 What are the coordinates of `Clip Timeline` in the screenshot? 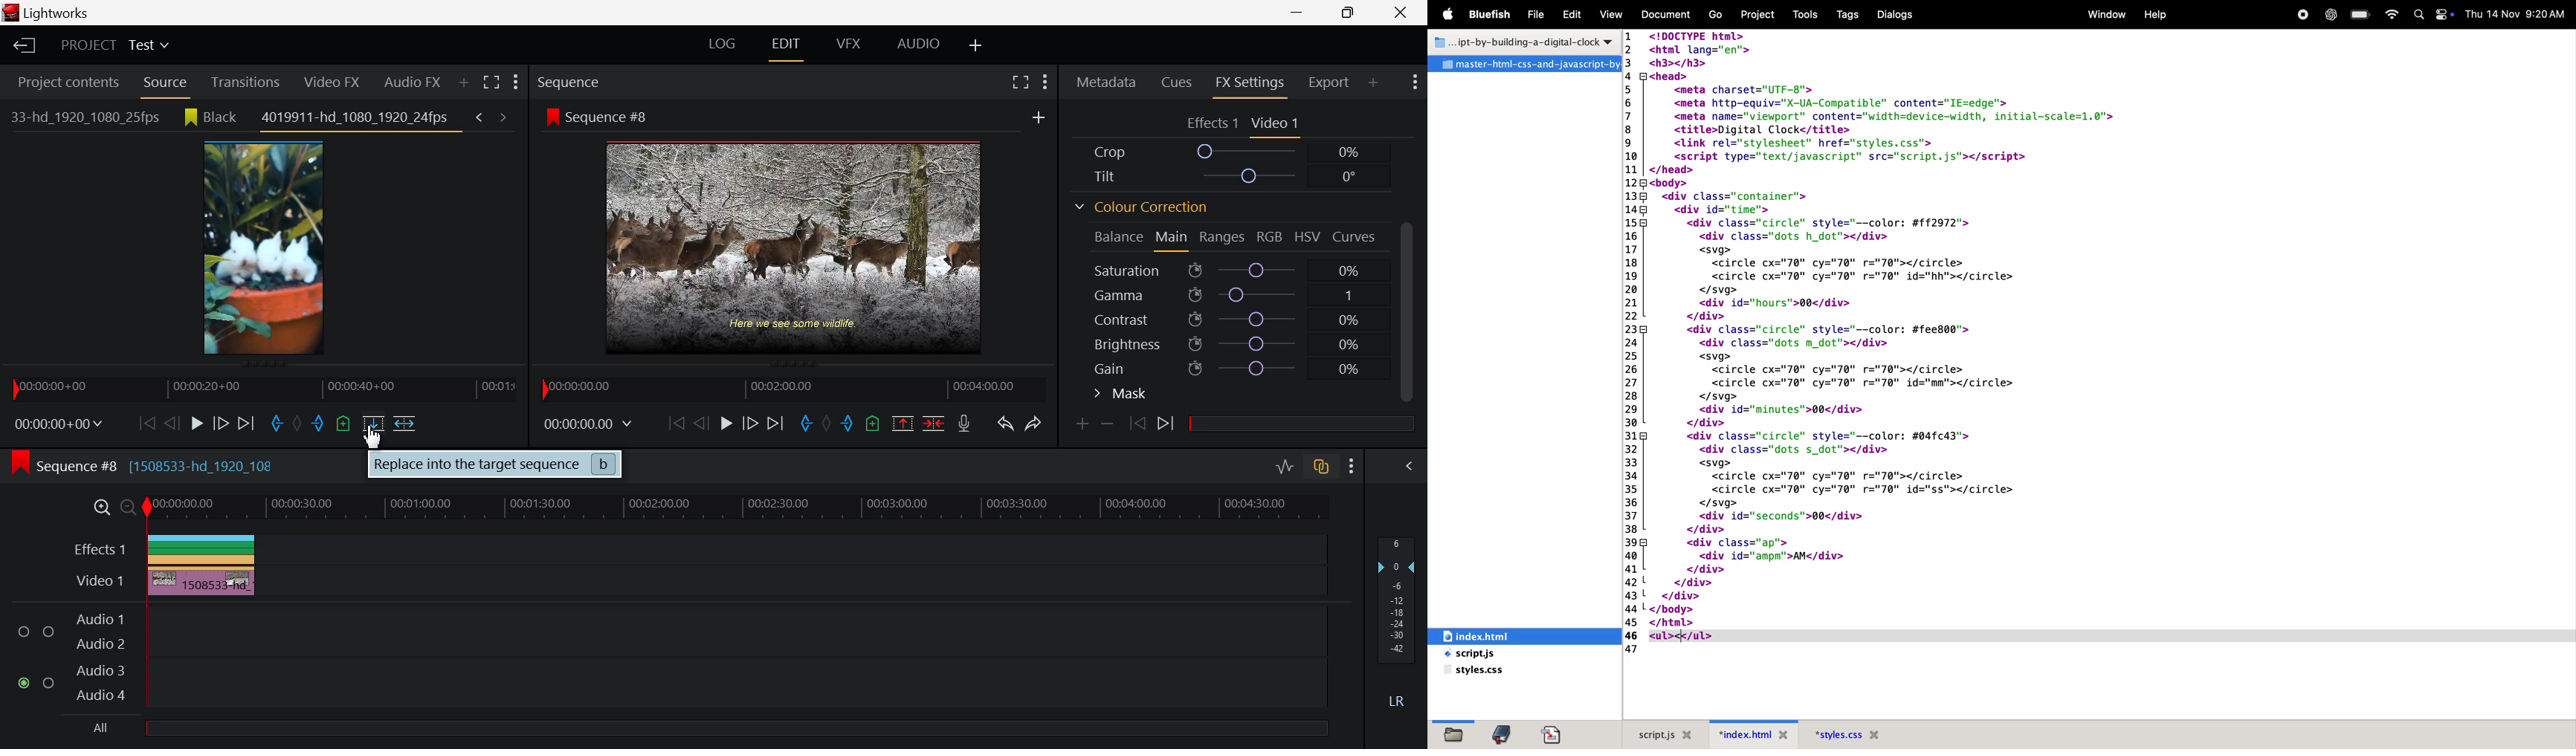 It's located at (264, 392).